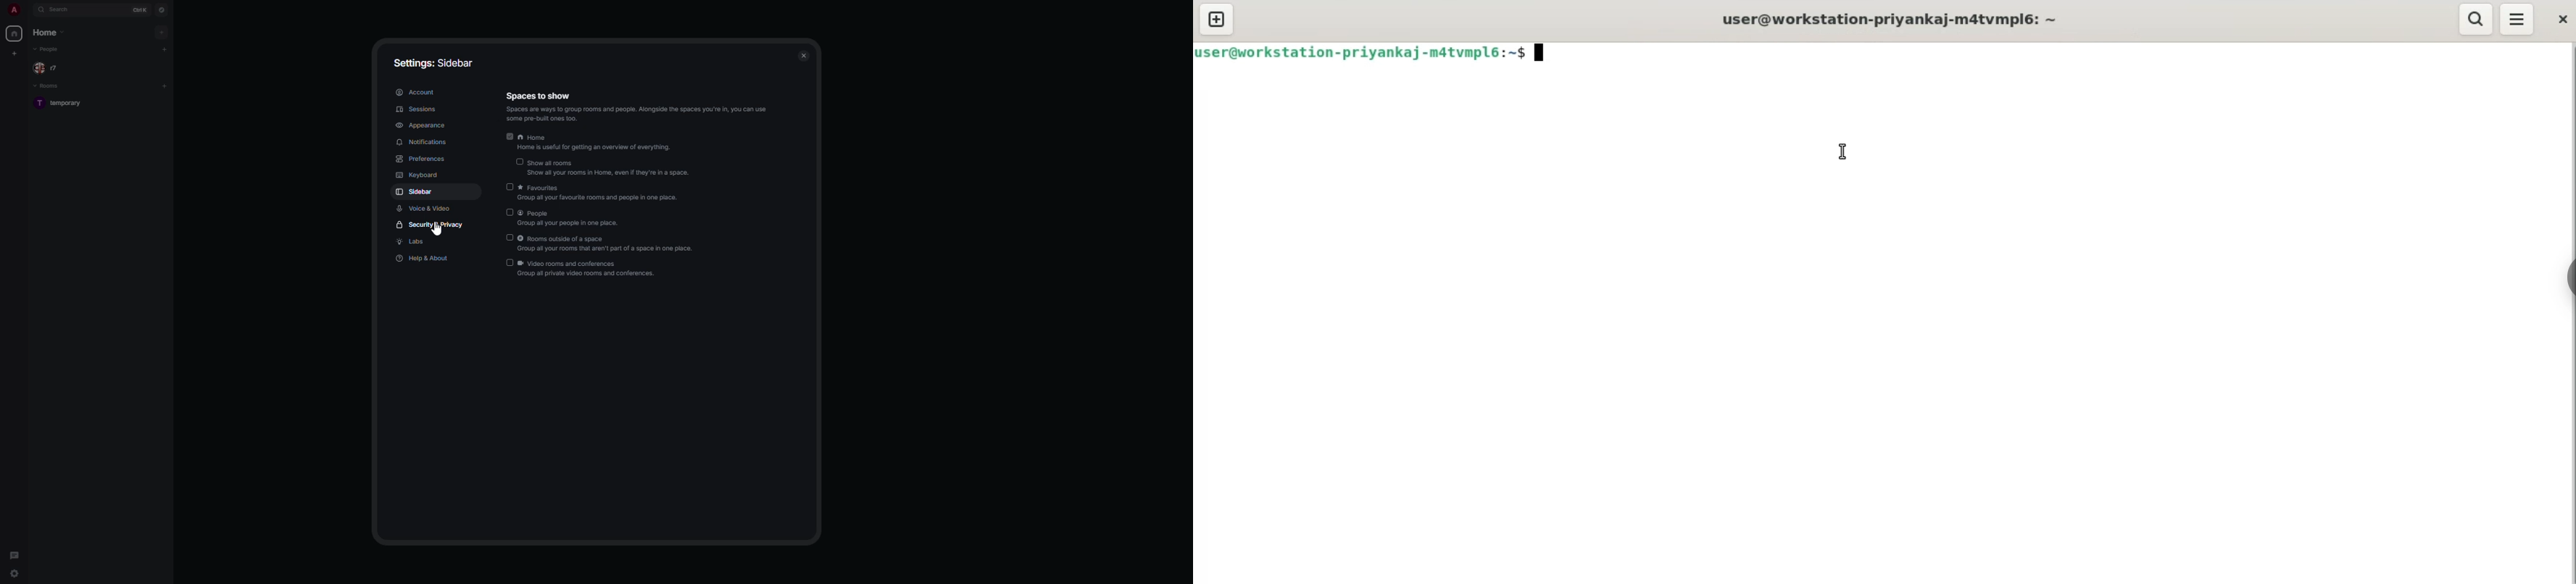 This screenshot has width=2576, height=588. What do you see at coordinates (138, 9) in the screenshot?
I see `ctrl K` at bounding box center [138, 9].